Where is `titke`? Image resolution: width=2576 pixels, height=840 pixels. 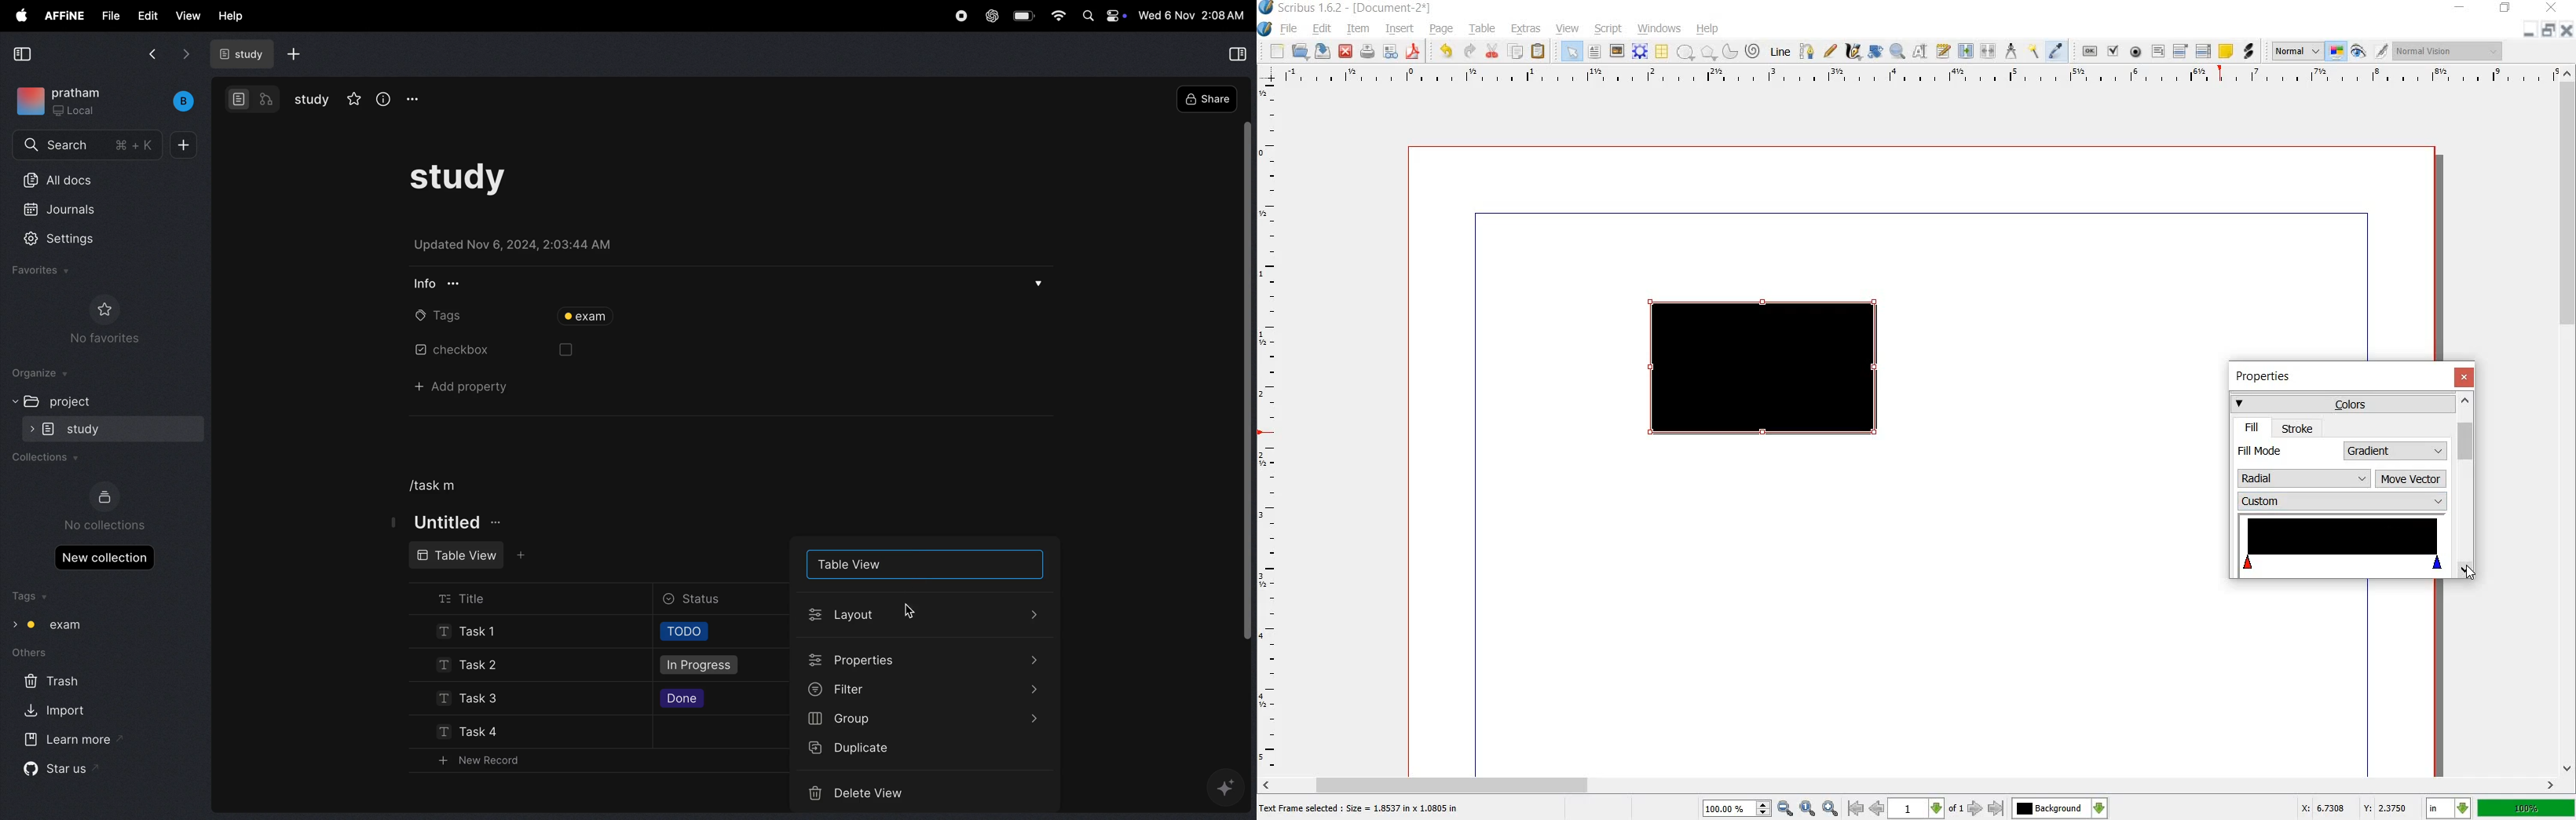 titke is located at coordinates (445, 522).